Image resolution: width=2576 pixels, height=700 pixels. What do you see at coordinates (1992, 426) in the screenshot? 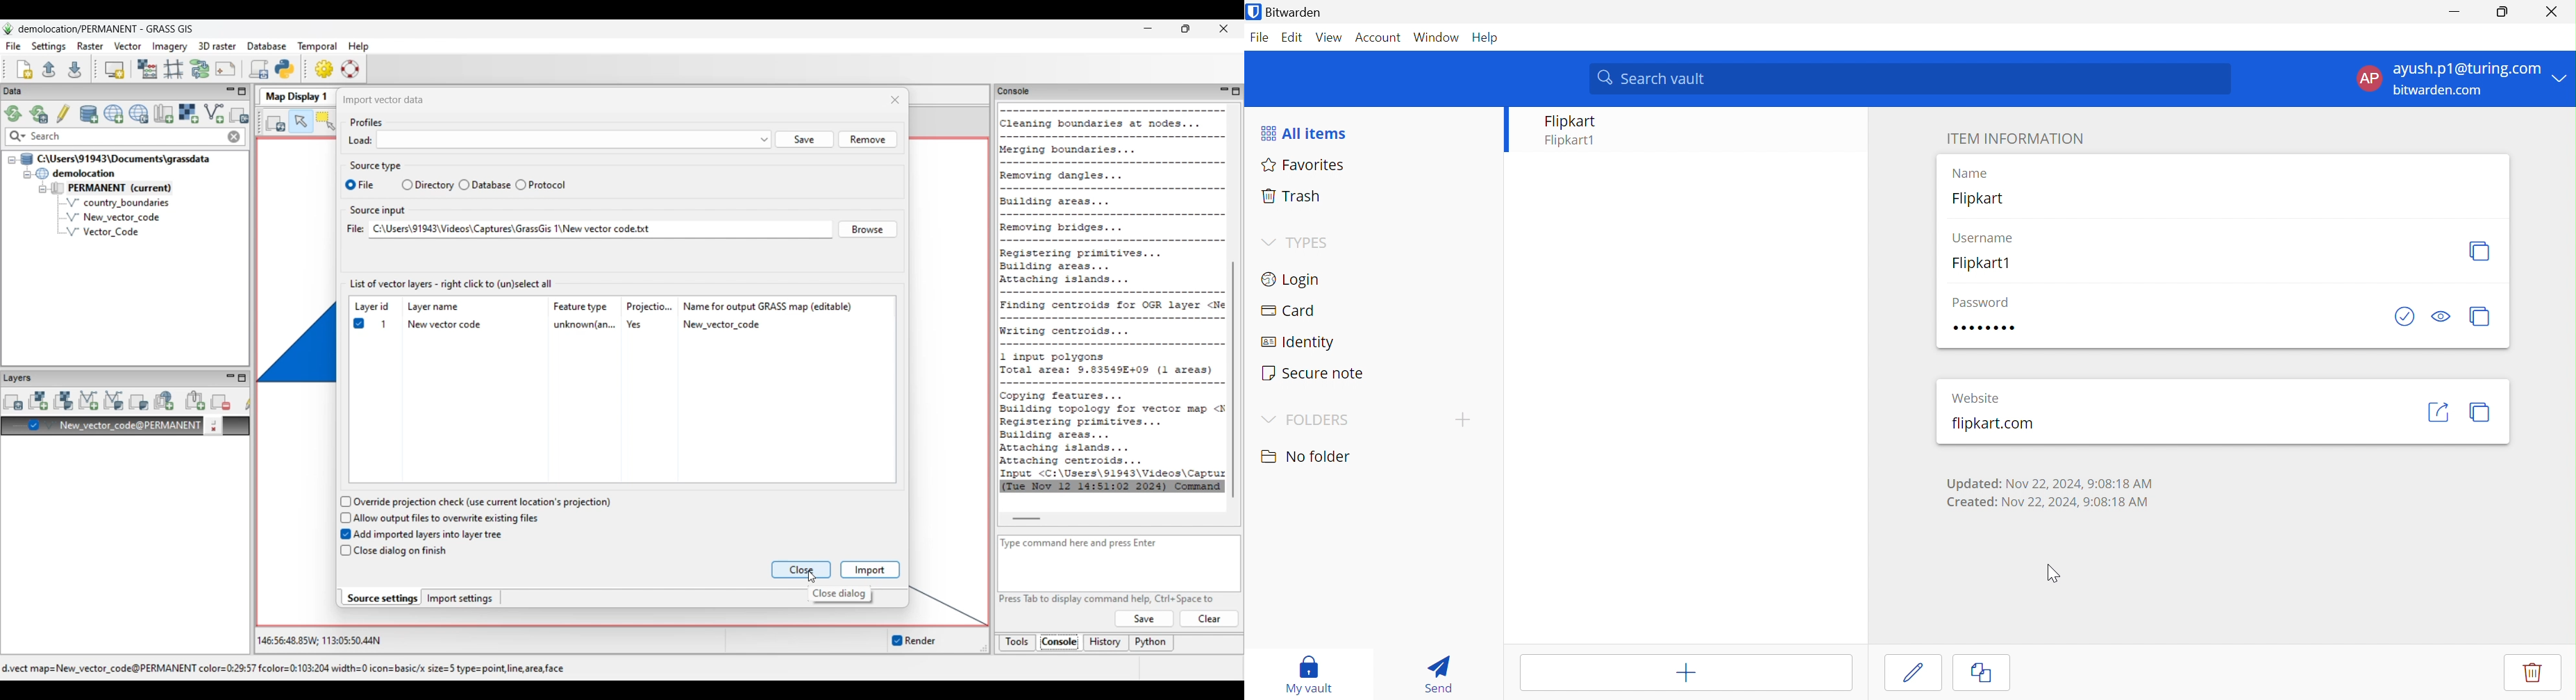
I see `flipkart.com` at bounding box center [1992, 426].